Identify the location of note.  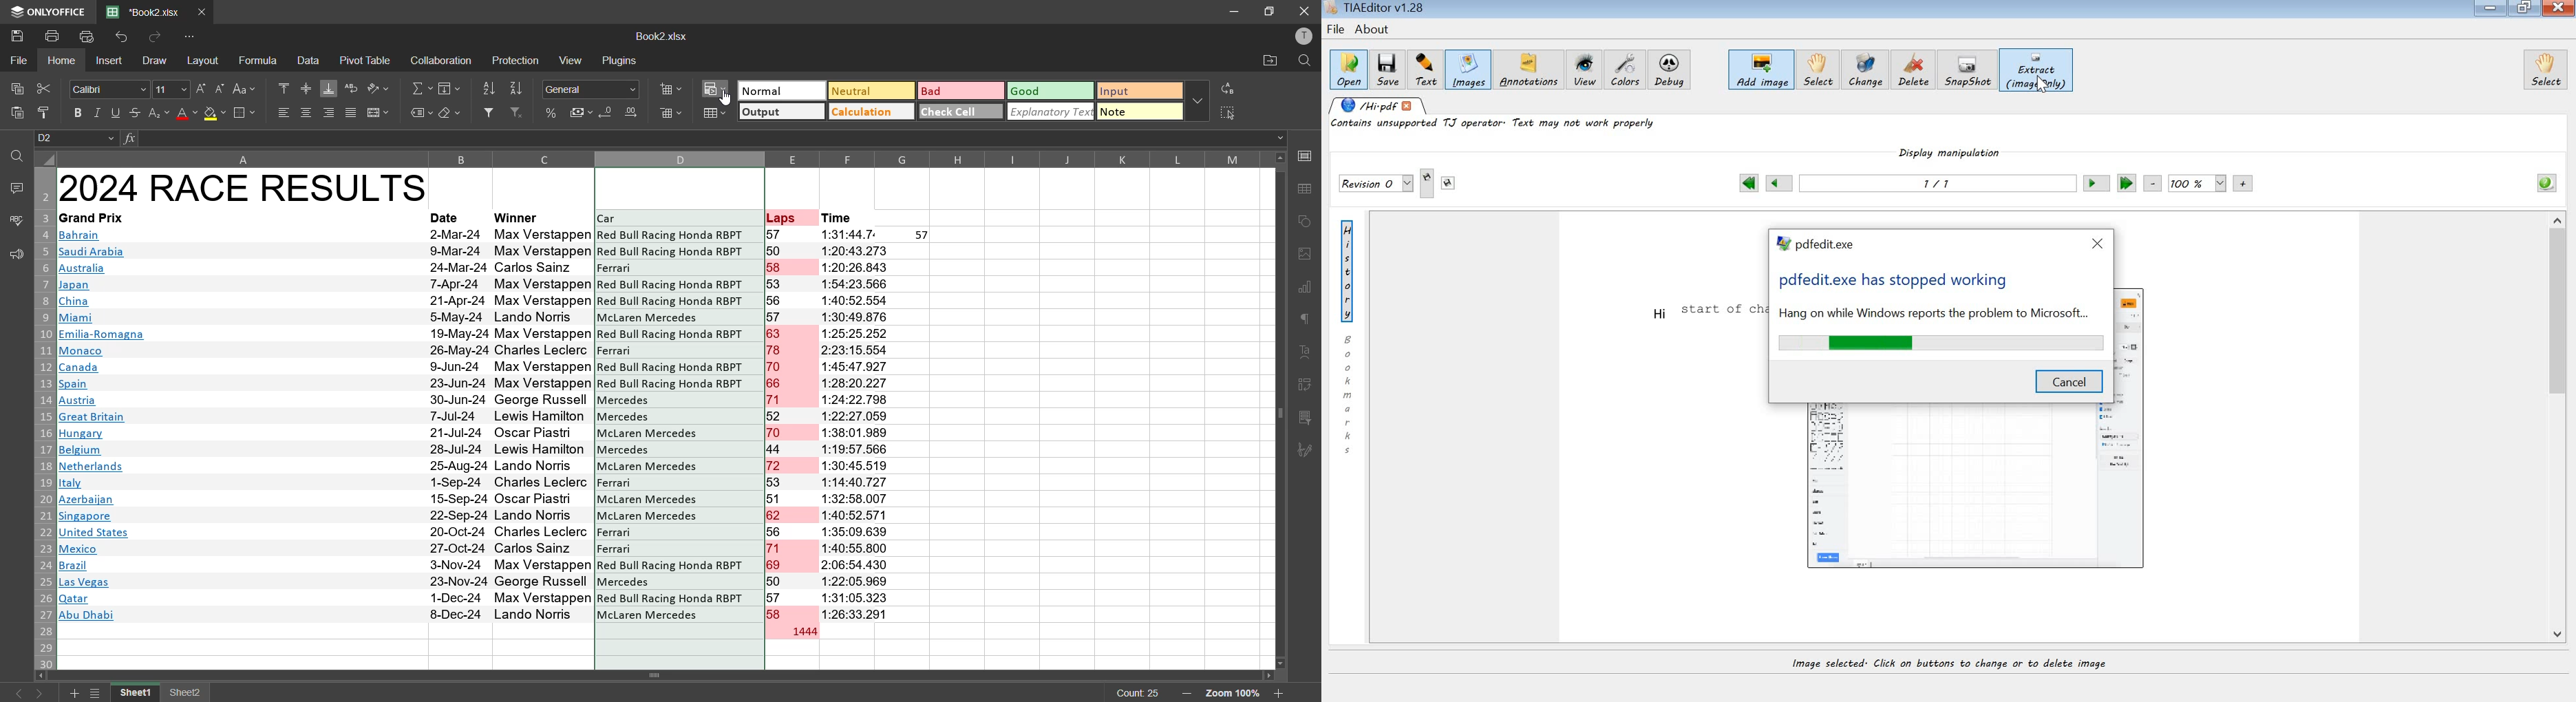
(1140, 113).